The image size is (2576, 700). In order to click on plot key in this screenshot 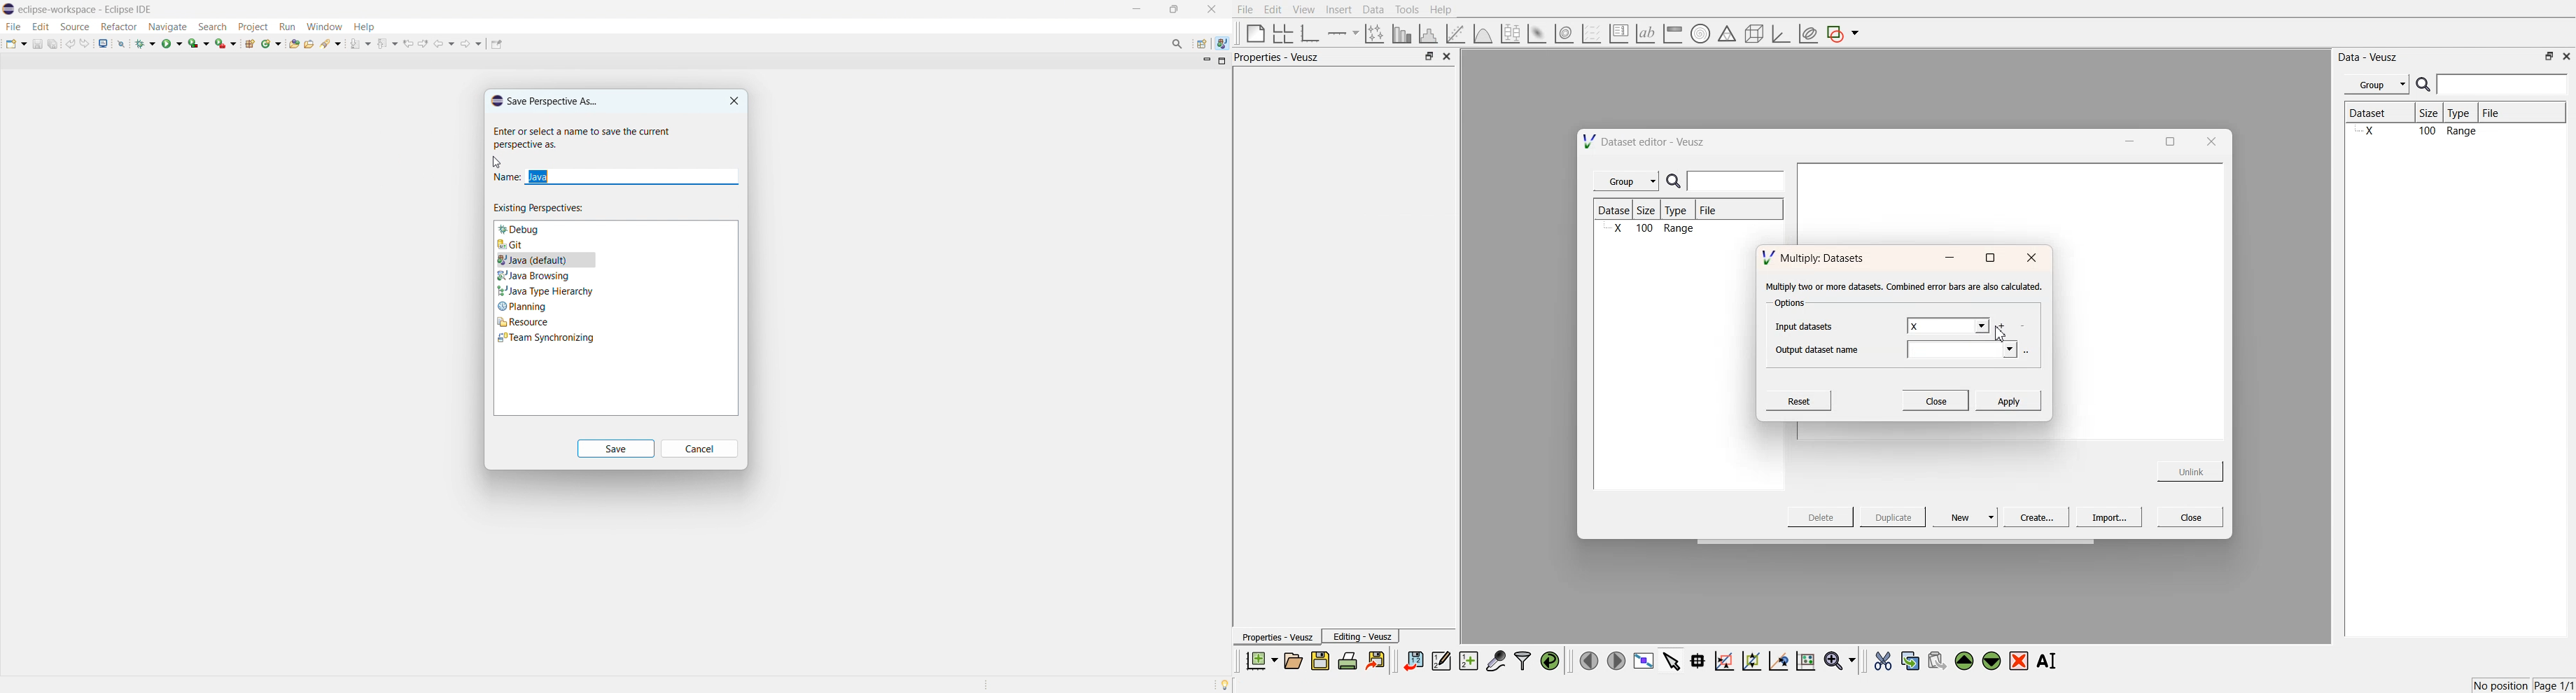, I will do `click(1618, 34)`.